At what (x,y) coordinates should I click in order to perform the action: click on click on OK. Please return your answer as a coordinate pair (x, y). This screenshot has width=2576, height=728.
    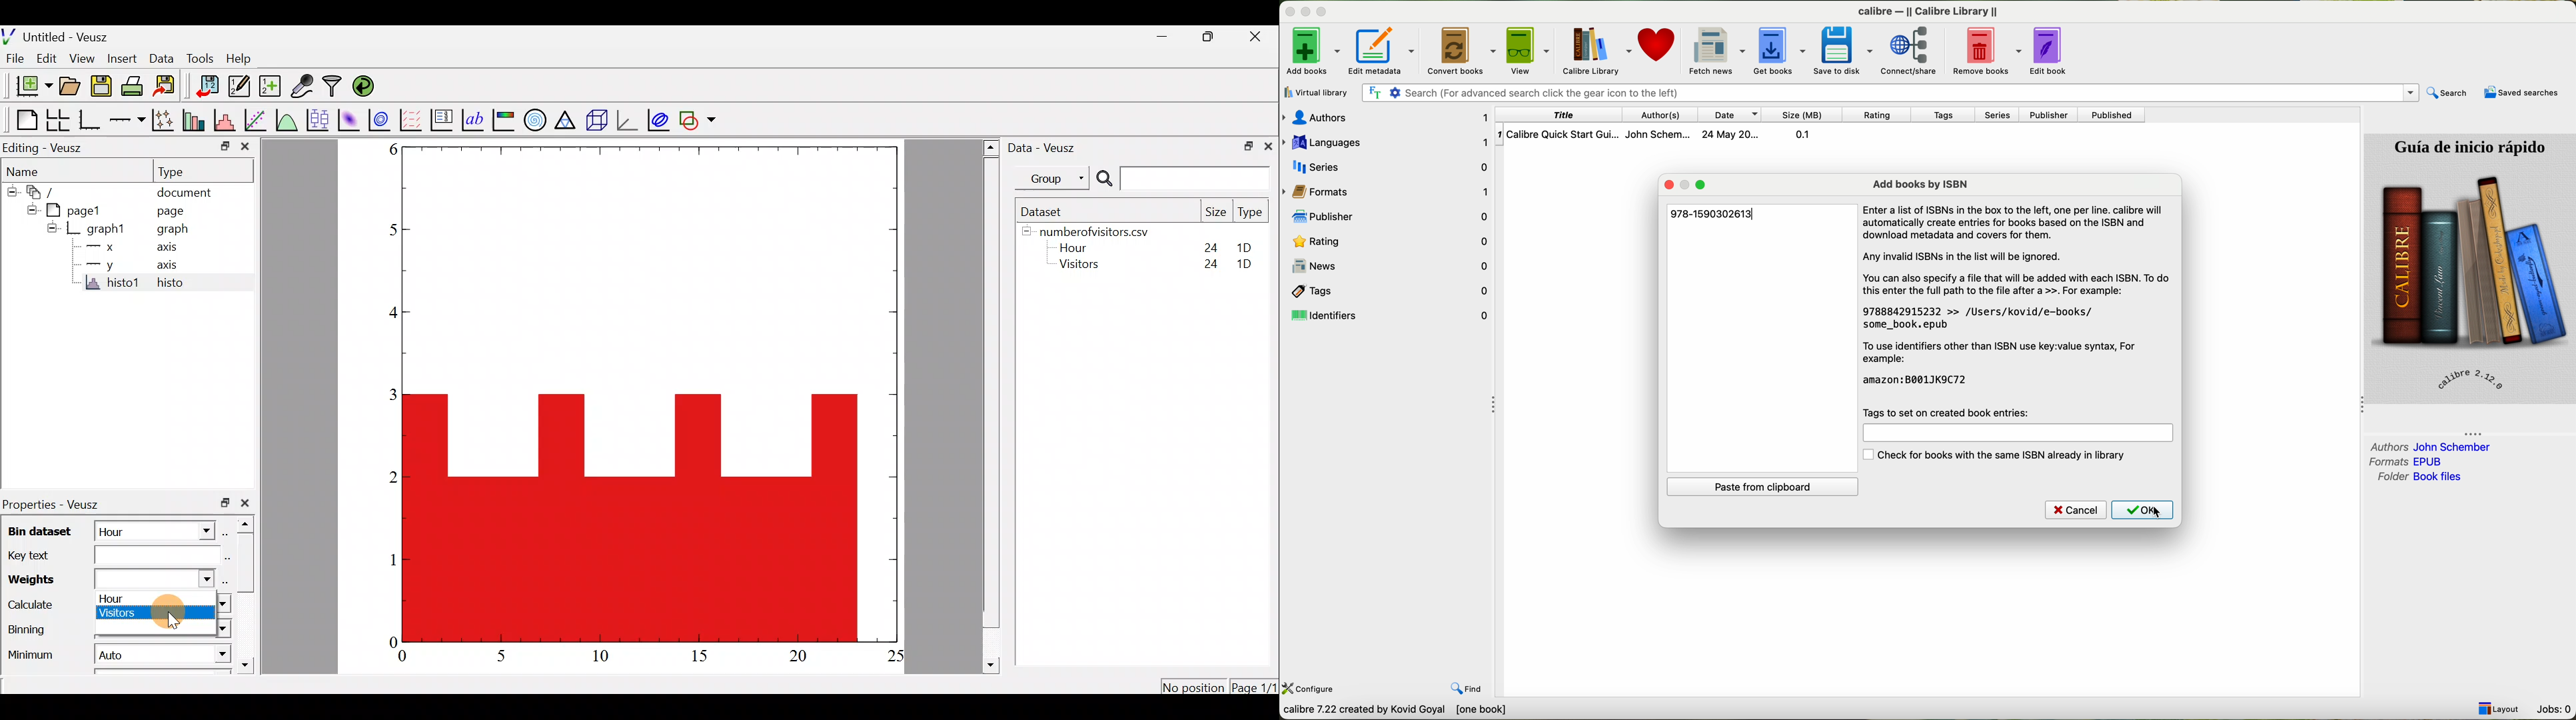
    Looking at the image, I should click on (2143, 511).